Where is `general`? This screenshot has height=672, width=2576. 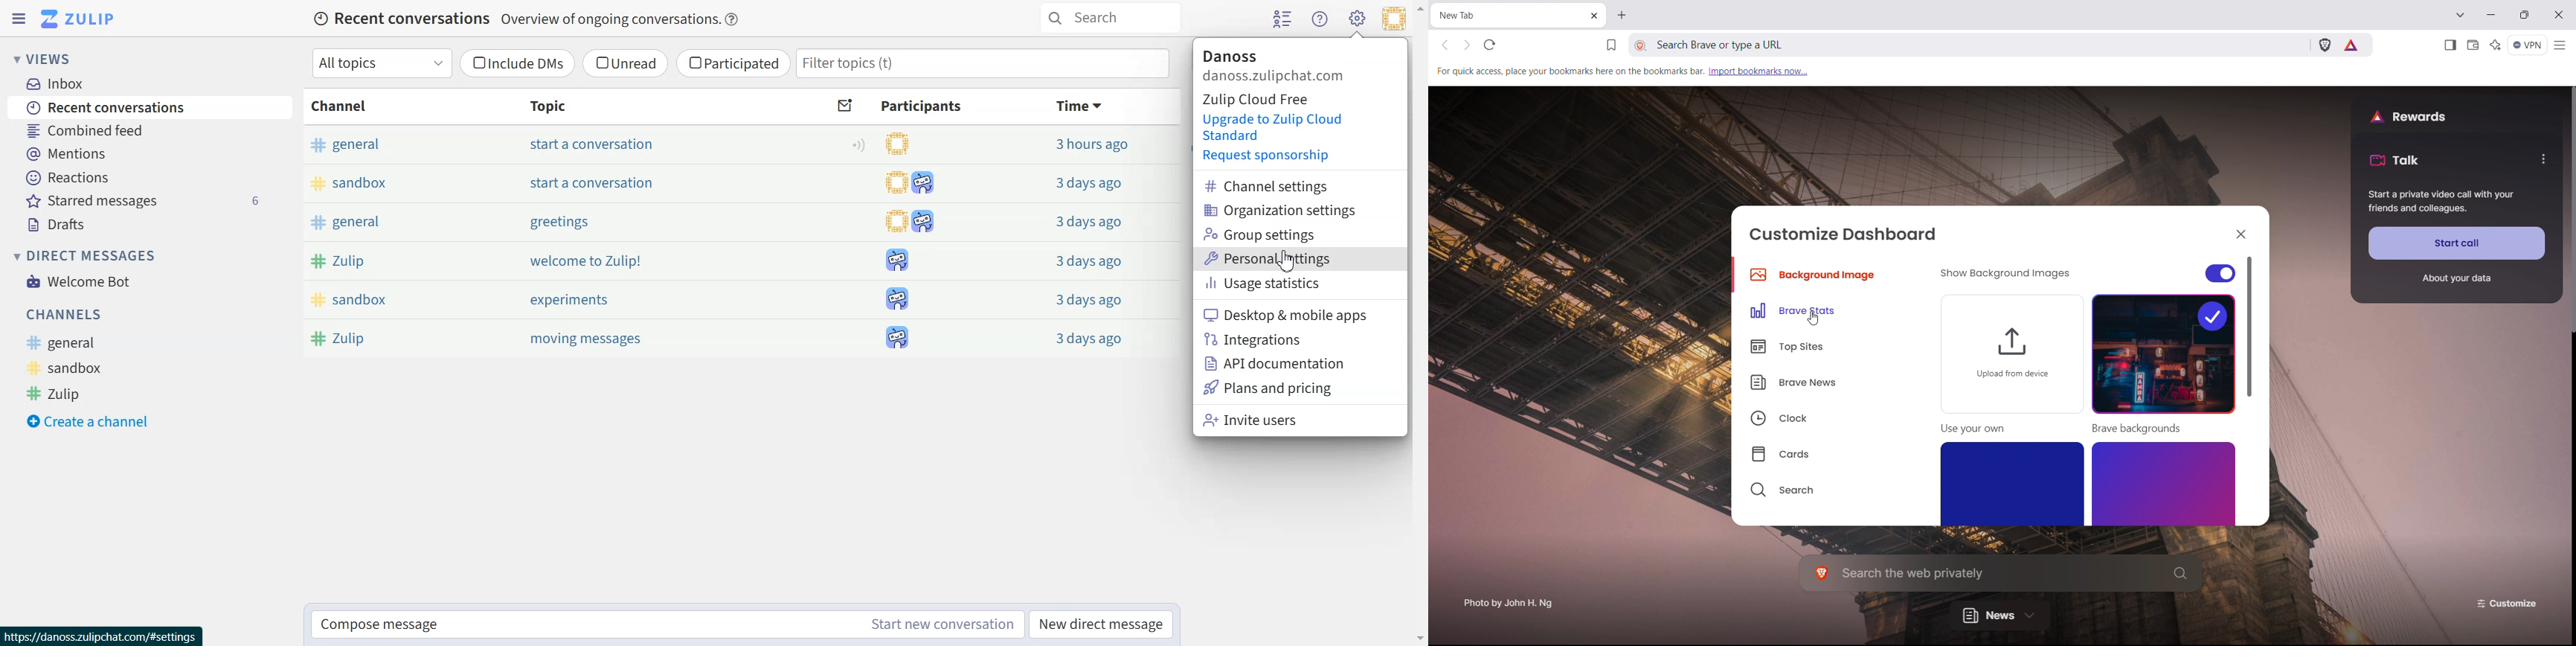 general is located at coordinates (346, 224).